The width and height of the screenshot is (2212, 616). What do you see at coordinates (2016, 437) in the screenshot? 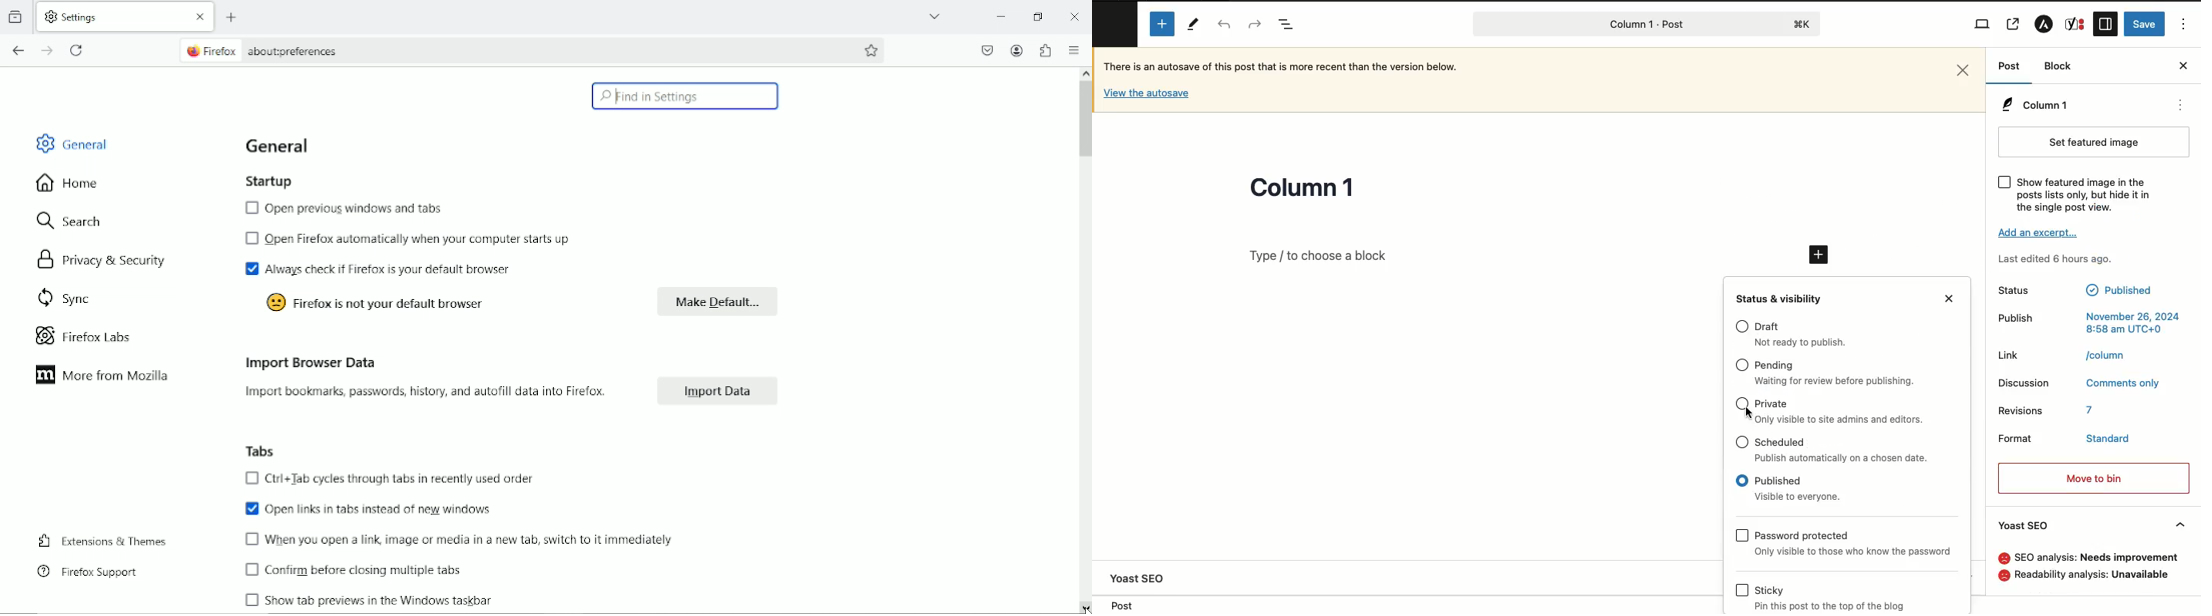
I see `Format` at bounding box center [2016, 437].